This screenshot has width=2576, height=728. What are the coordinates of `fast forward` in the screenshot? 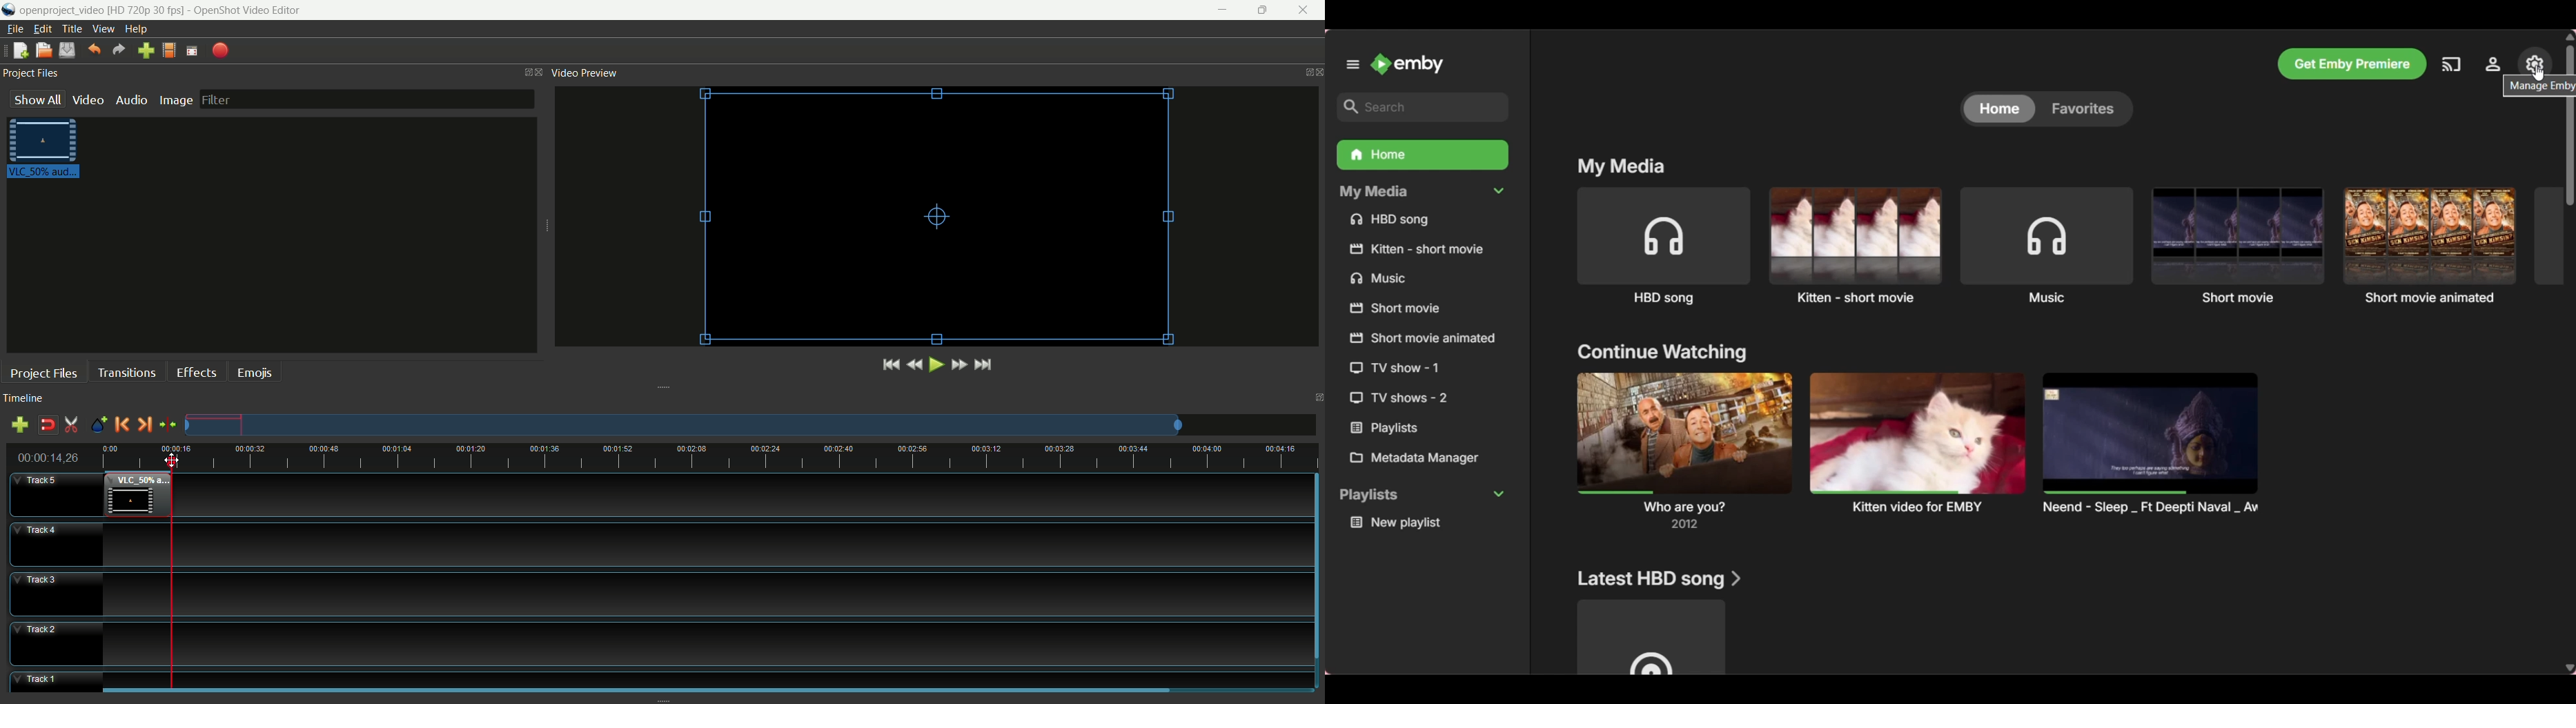 It's located at (958, 364).